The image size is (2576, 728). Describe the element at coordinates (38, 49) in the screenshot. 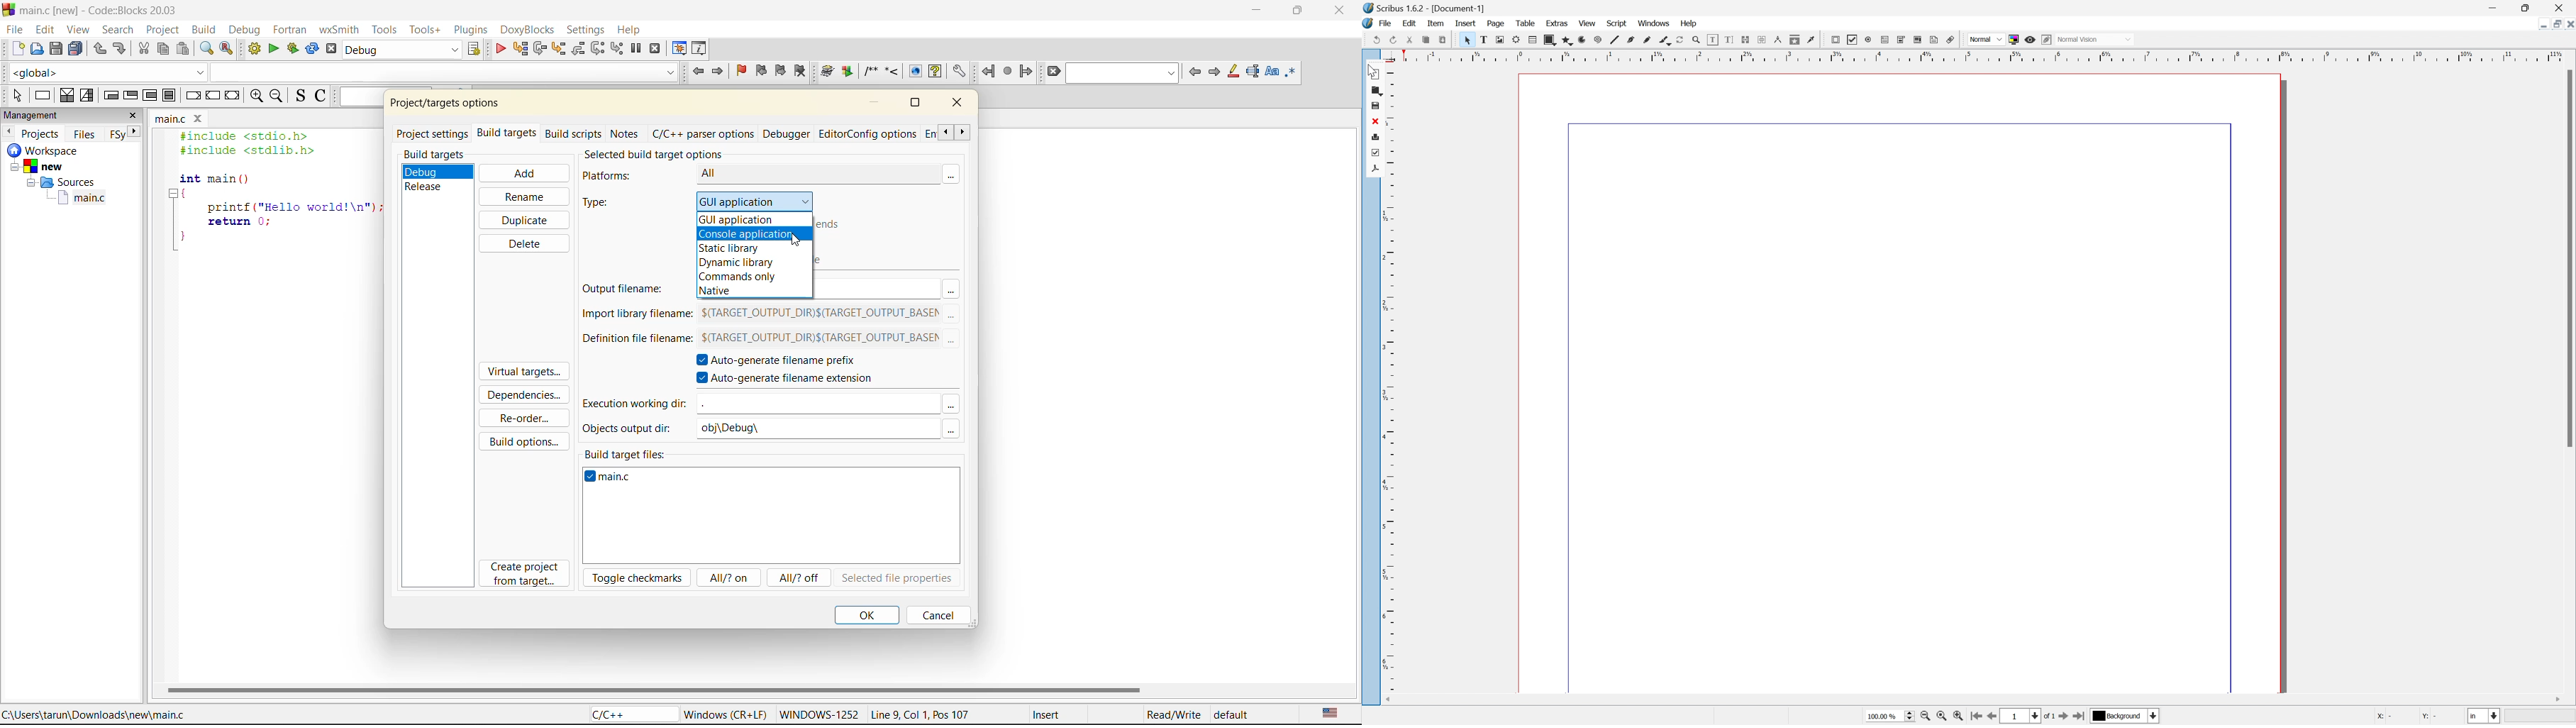

I see `open` at that location.